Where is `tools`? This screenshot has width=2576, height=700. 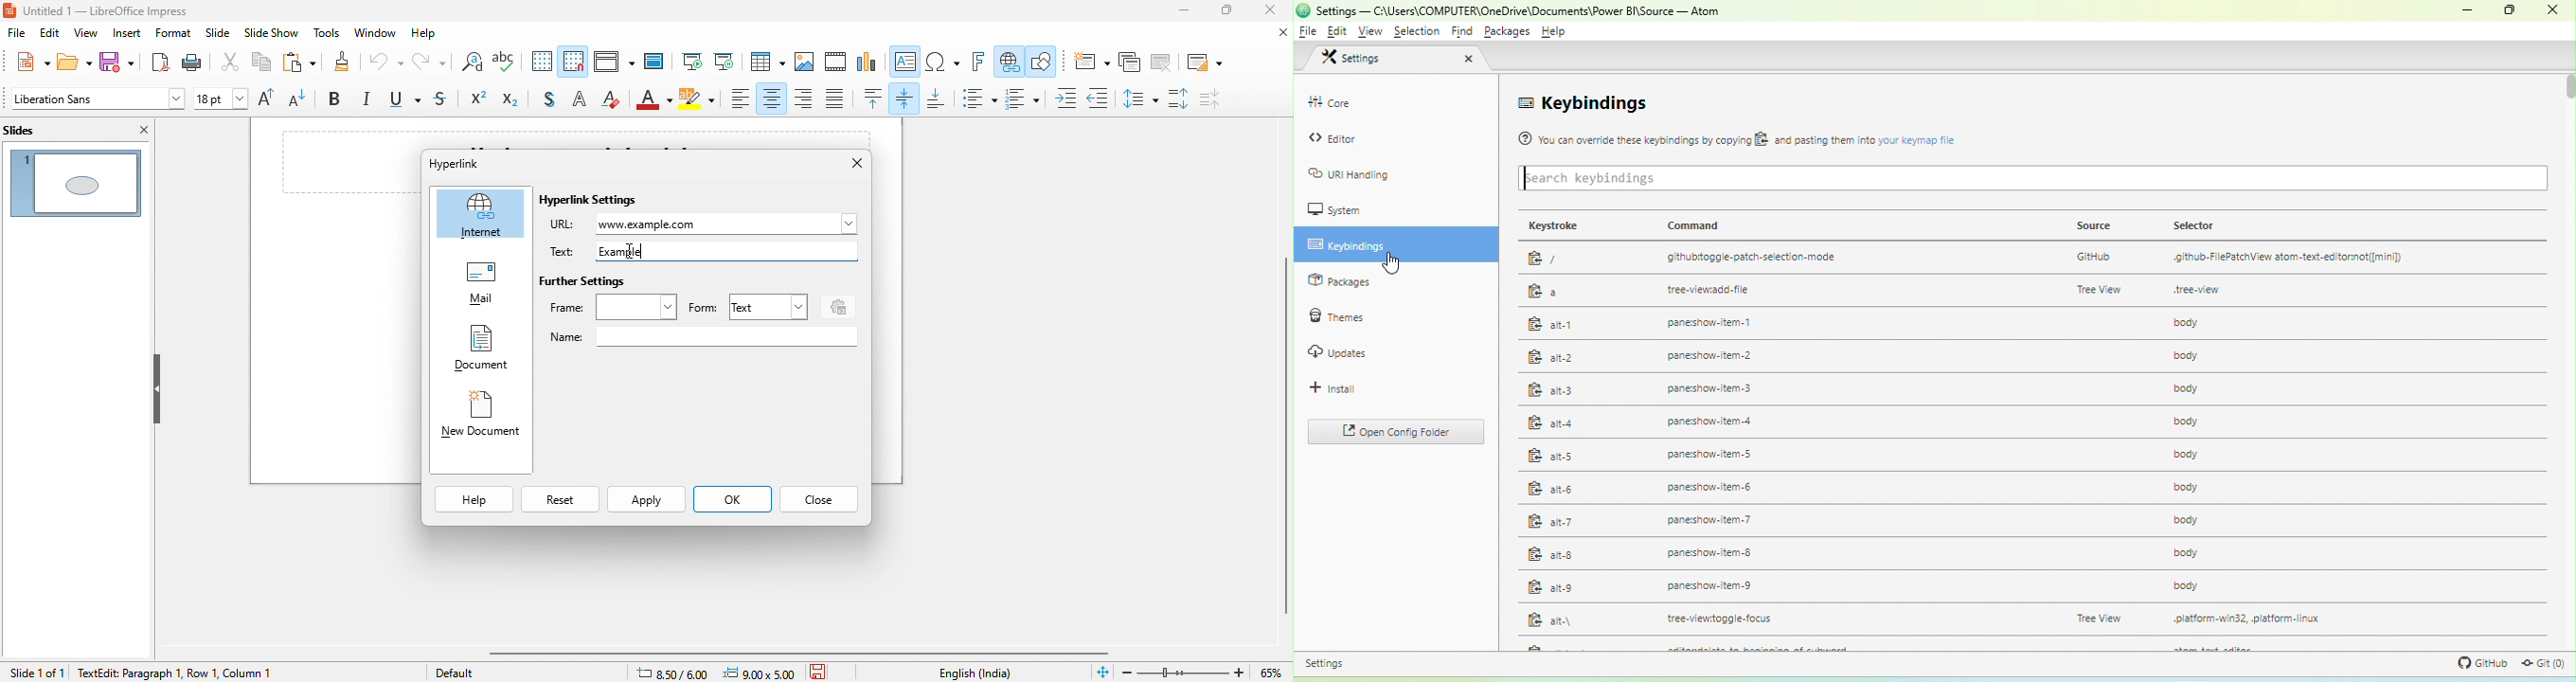
tools is located at coordinates (325, 34).